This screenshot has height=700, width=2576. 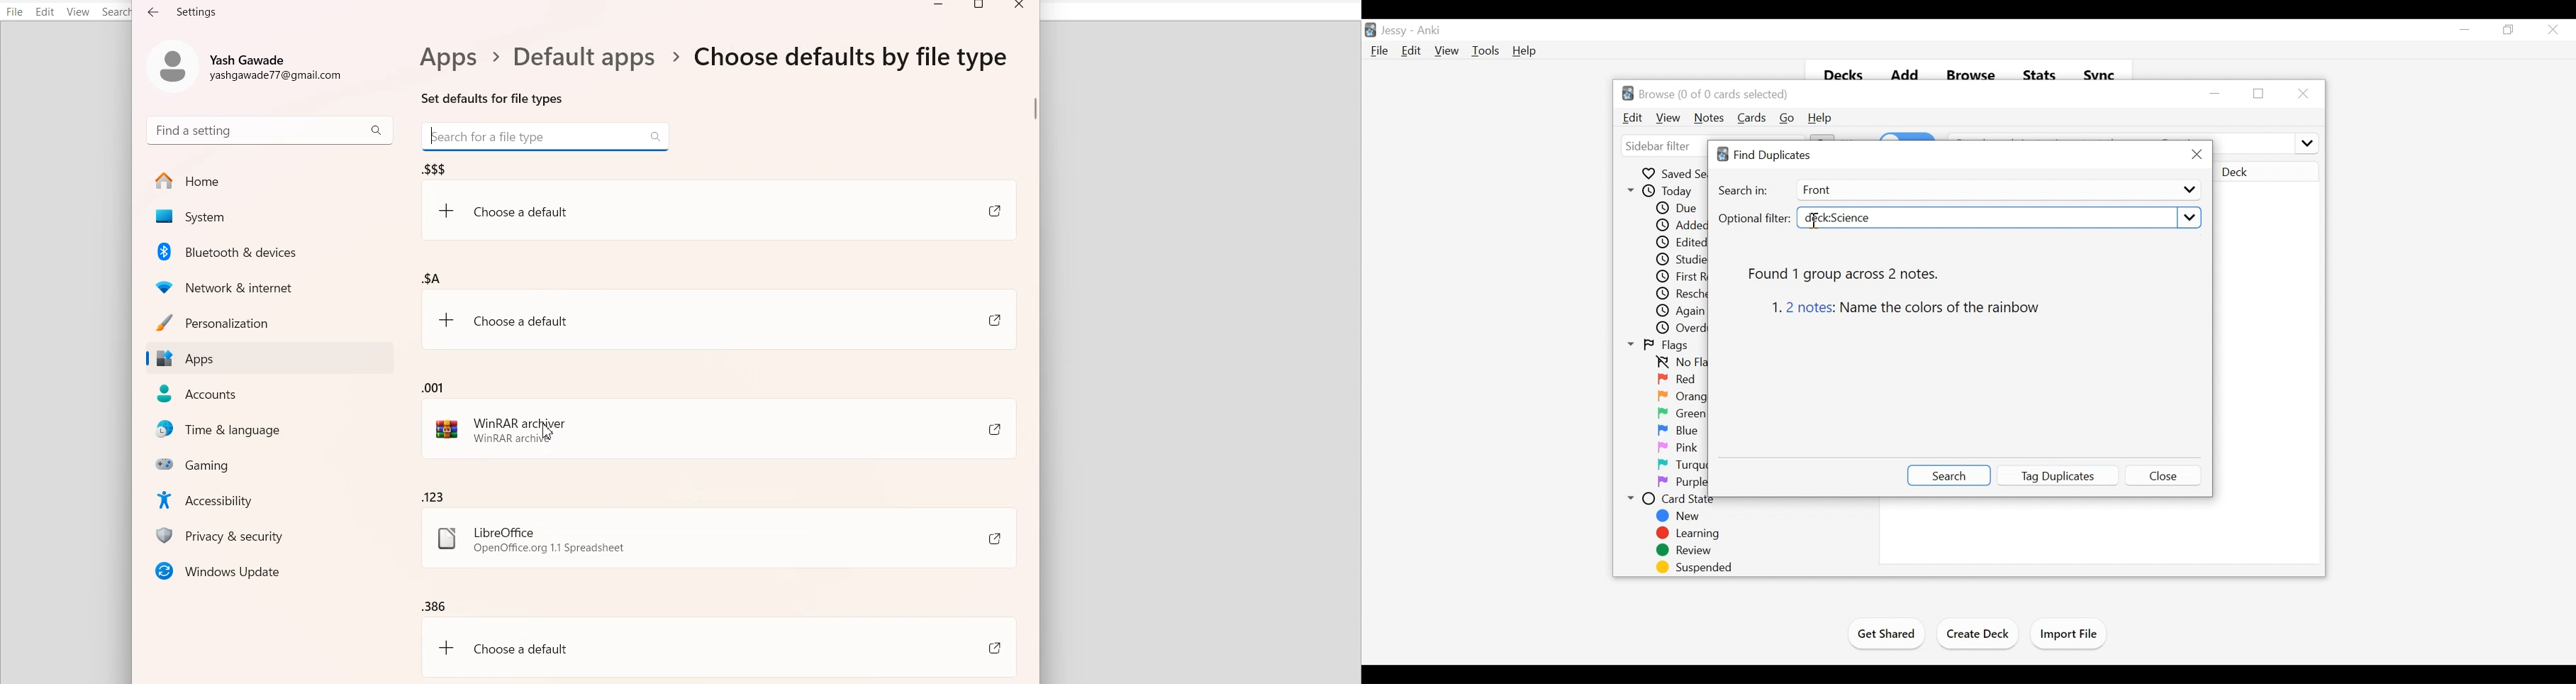 What do you see at coordinates (1678, 448) in the screenshot?
I see `Pink` at bounding box center [1678, 448].